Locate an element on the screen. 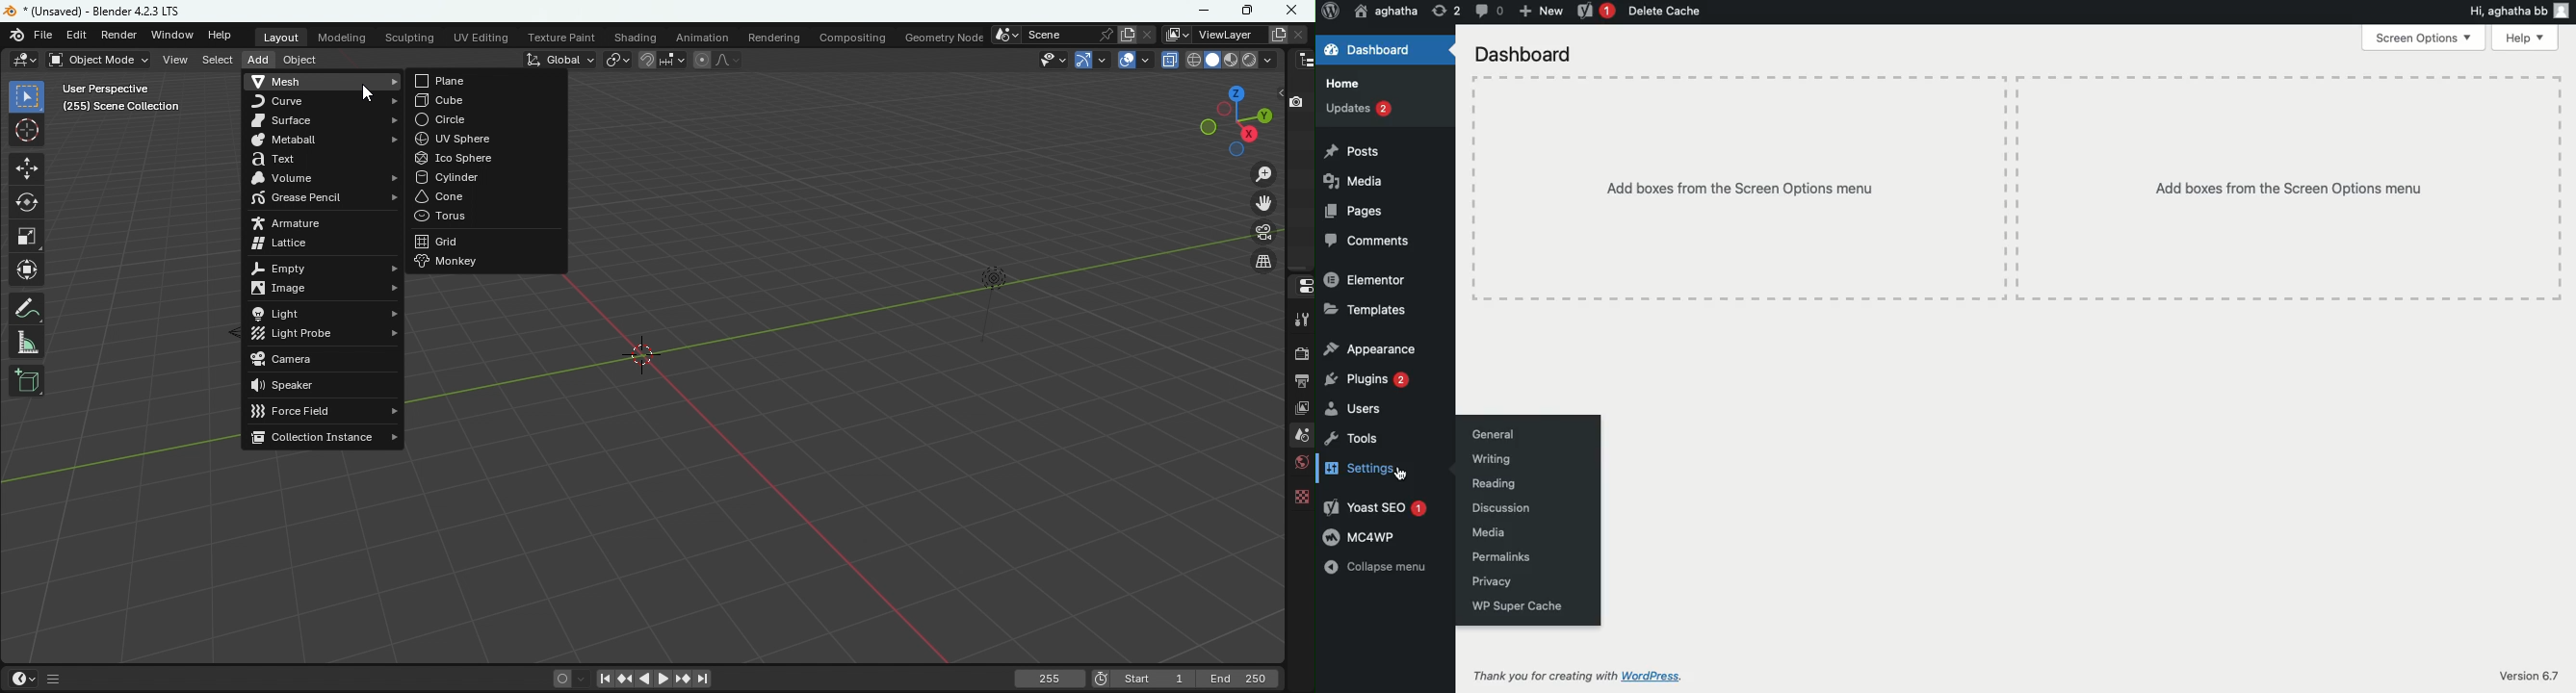 This screenshot has width=2576, height=700. Appearance is located at coordinates (1370, 349).